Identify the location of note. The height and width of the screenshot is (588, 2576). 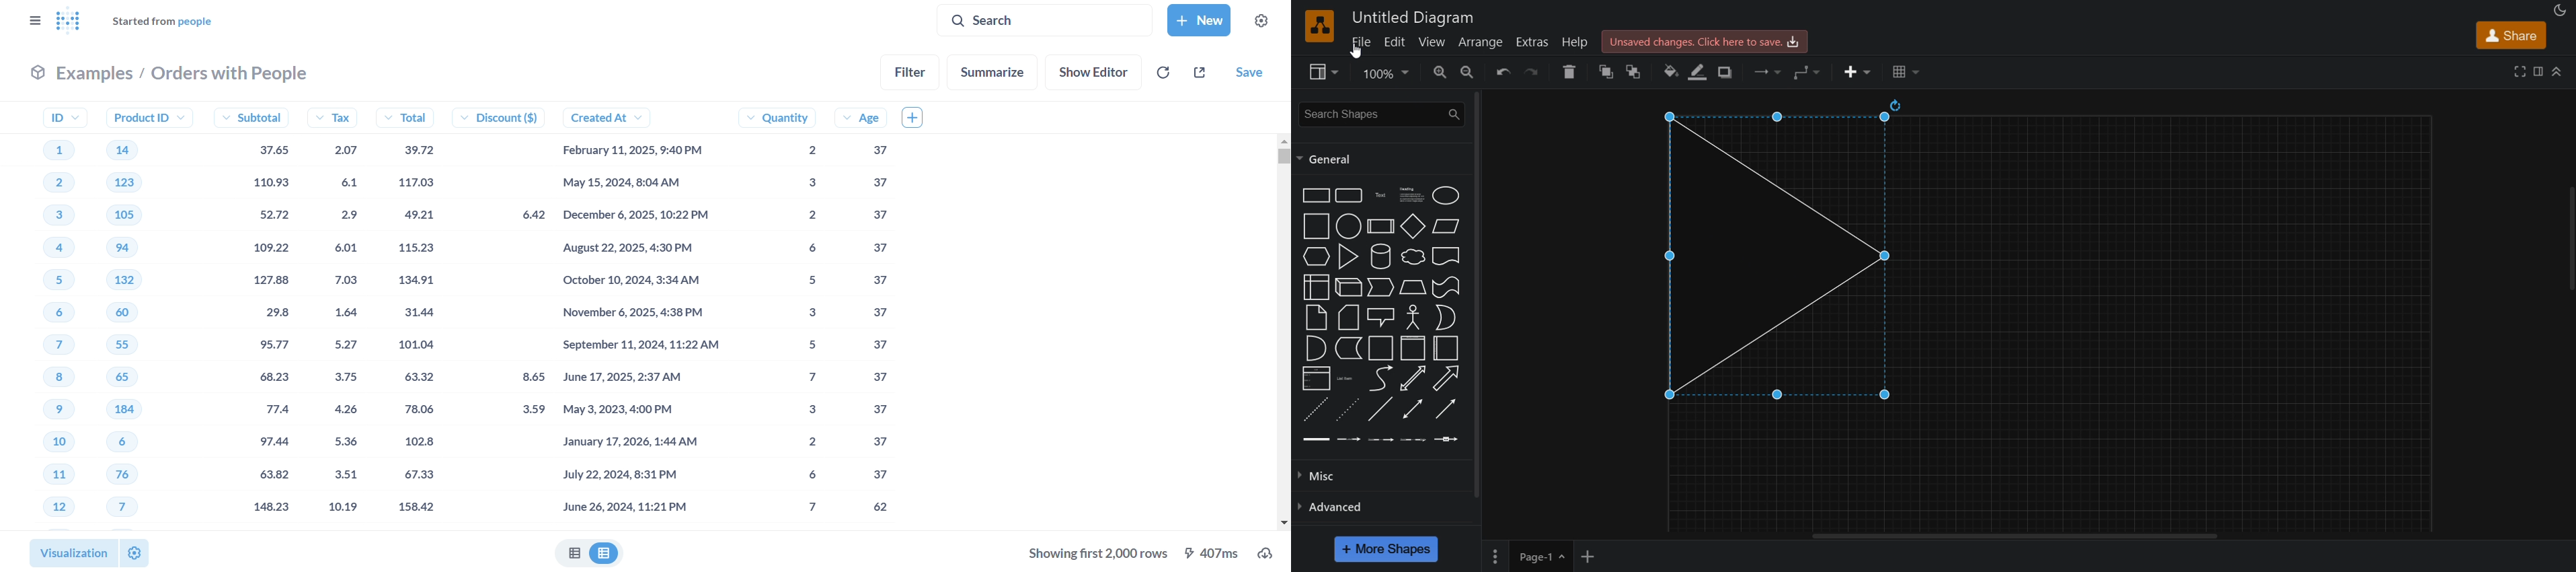
(1315, 317).